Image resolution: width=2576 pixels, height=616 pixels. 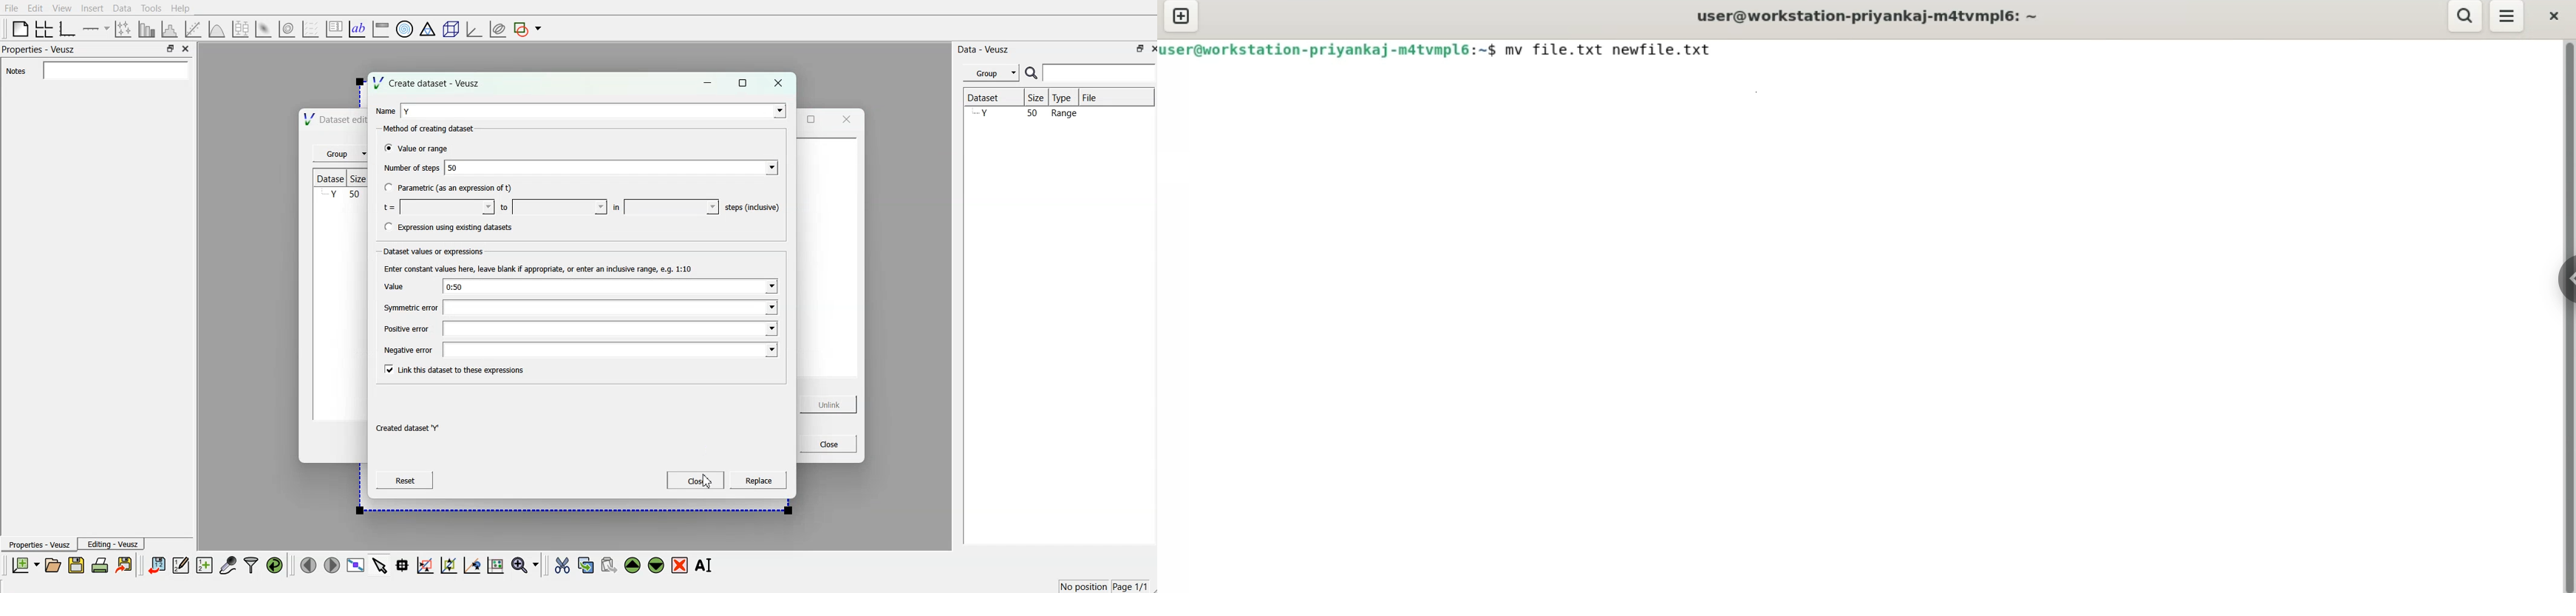 I want to click on 50, so click(x=612, y=168).